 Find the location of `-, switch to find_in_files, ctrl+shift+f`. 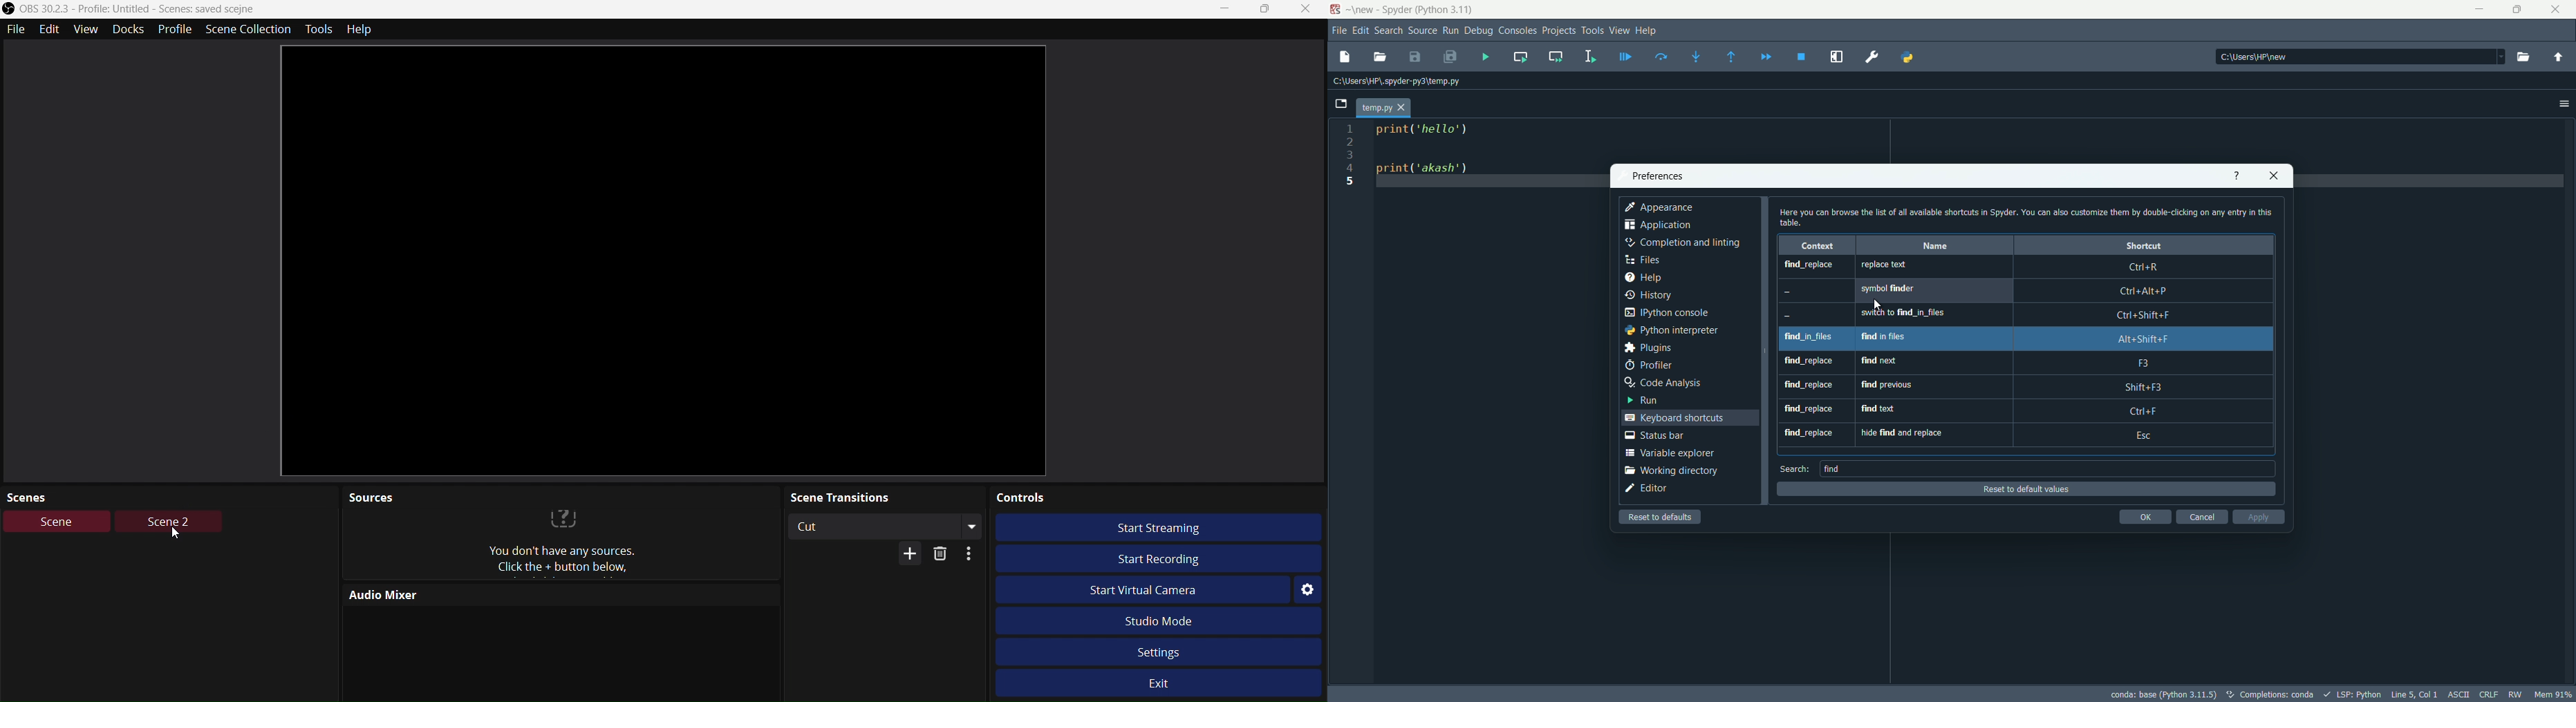

-, switch to find_in_files, ctrl+shift+f is located at coordinates (2024, 315).